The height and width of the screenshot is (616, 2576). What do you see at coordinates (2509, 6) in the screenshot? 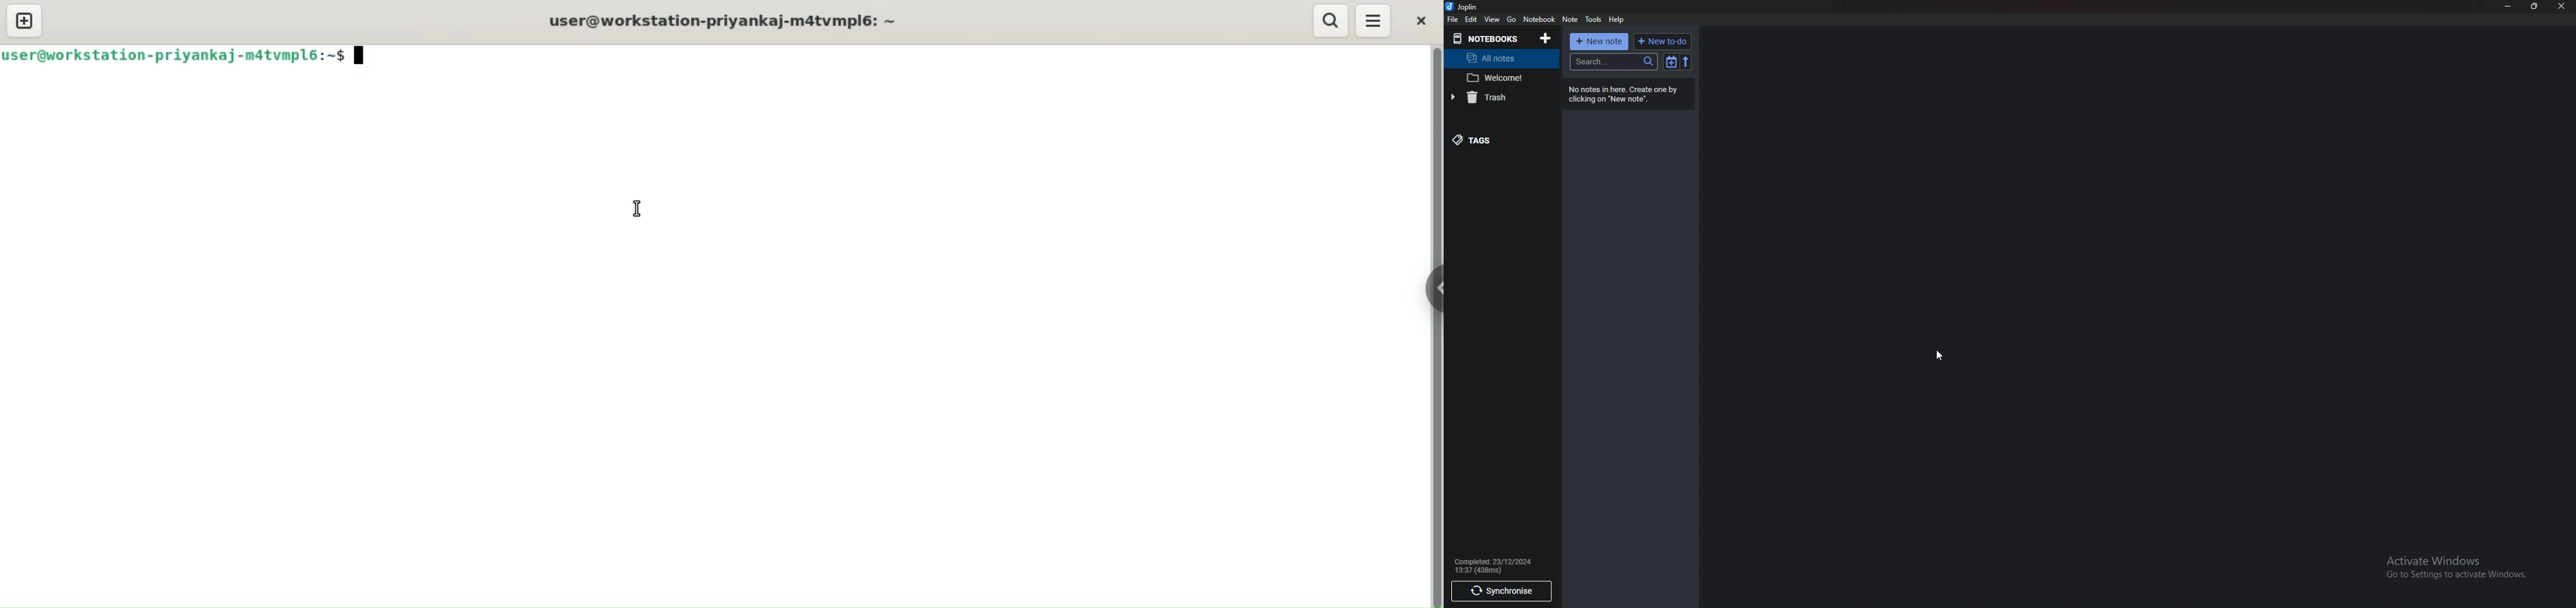
I see `minimize` at bounding box center [2509, 6].